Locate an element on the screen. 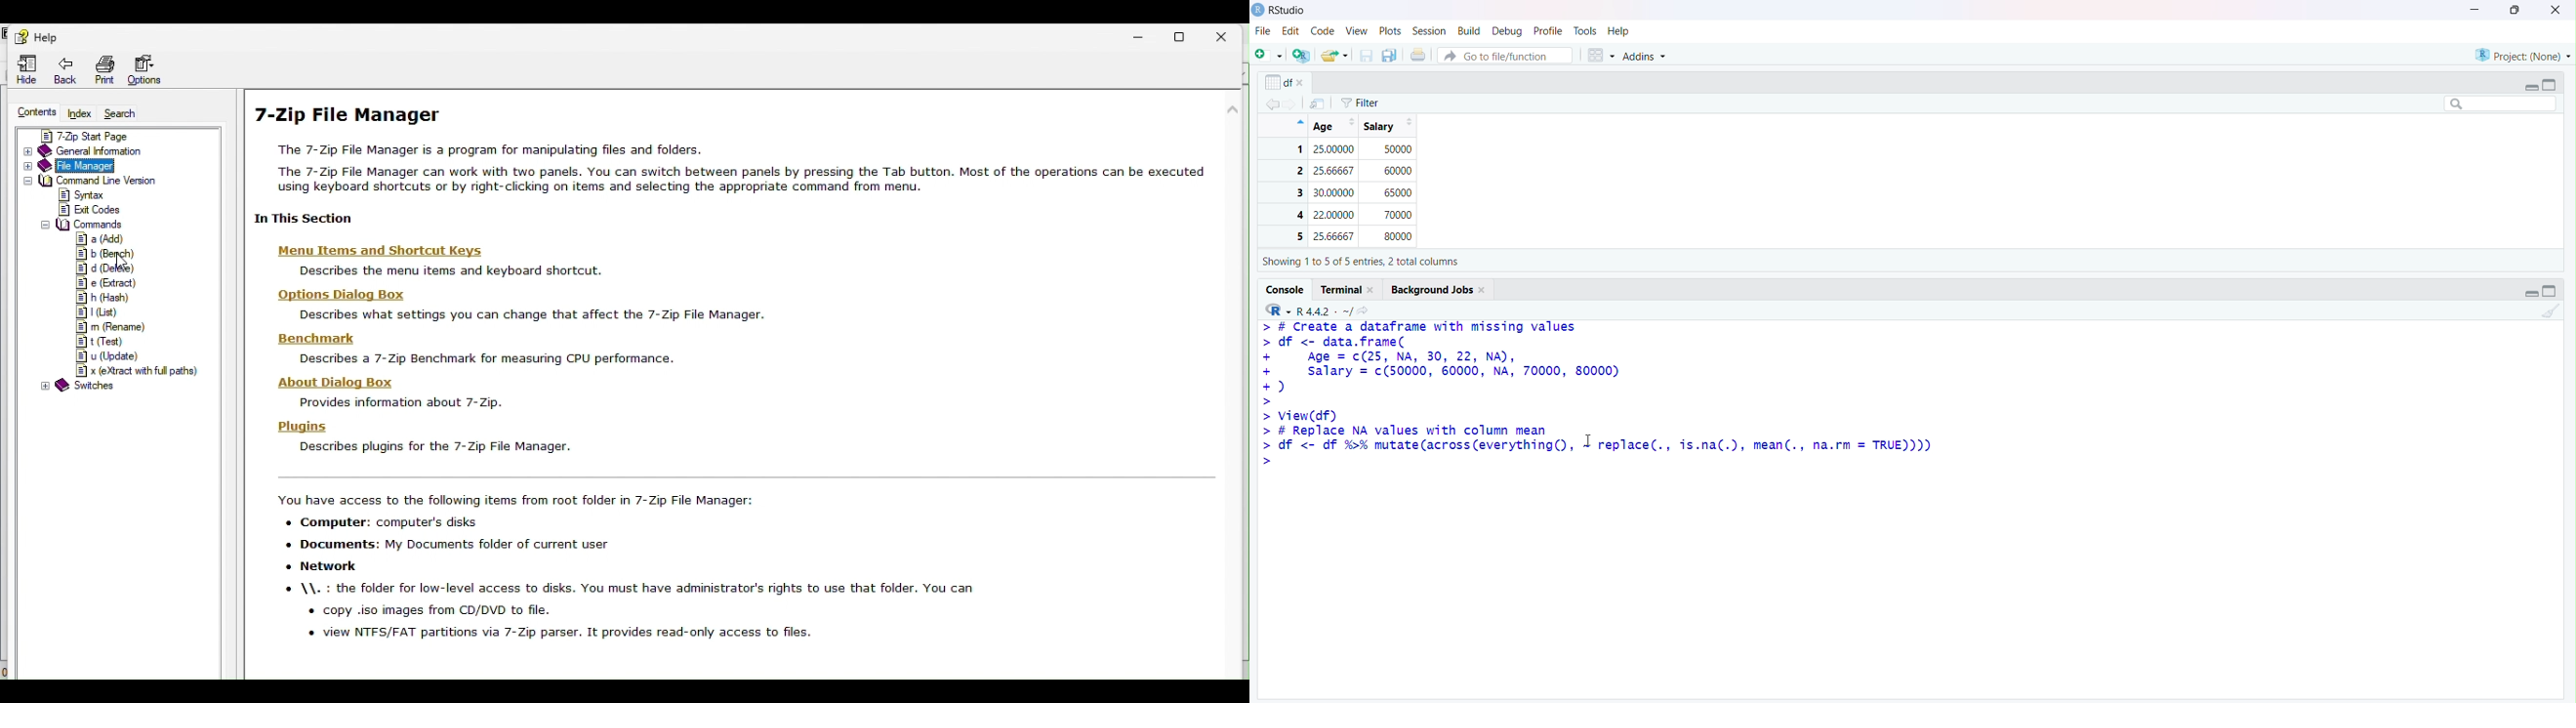 Image resolution: width=2576 pixels, height=728 pixels. Go back to the previous source location (Ctrl + F9) is located at coordinates (1272, 102).